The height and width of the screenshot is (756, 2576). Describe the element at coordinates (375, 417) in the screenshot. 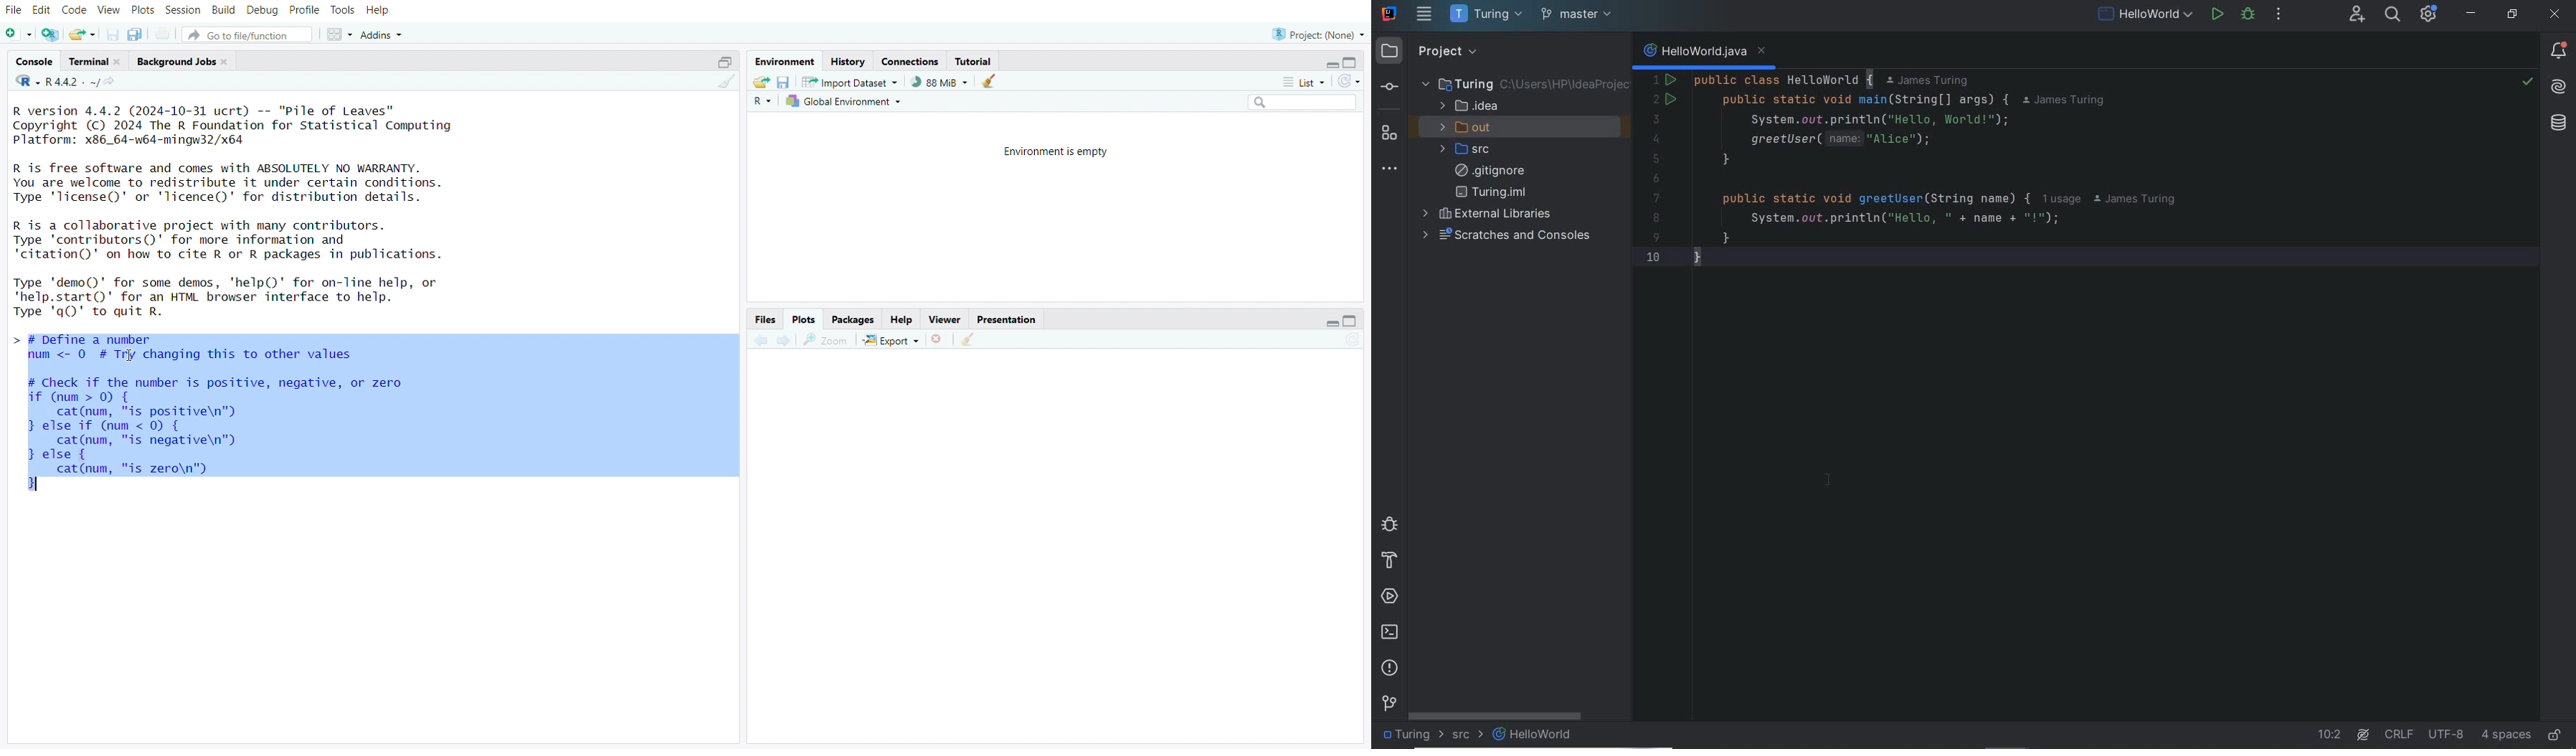

I see `> # Define a numbernum <- 0 # Try changing this to other values# Check if the number is positive, negative, or zeroif (num > 0) {cat(num, "is positive\n")} else if (num < 0) {cat(num, "is negative\n")} else {| cat(num, "is zero\n")}` at that location.